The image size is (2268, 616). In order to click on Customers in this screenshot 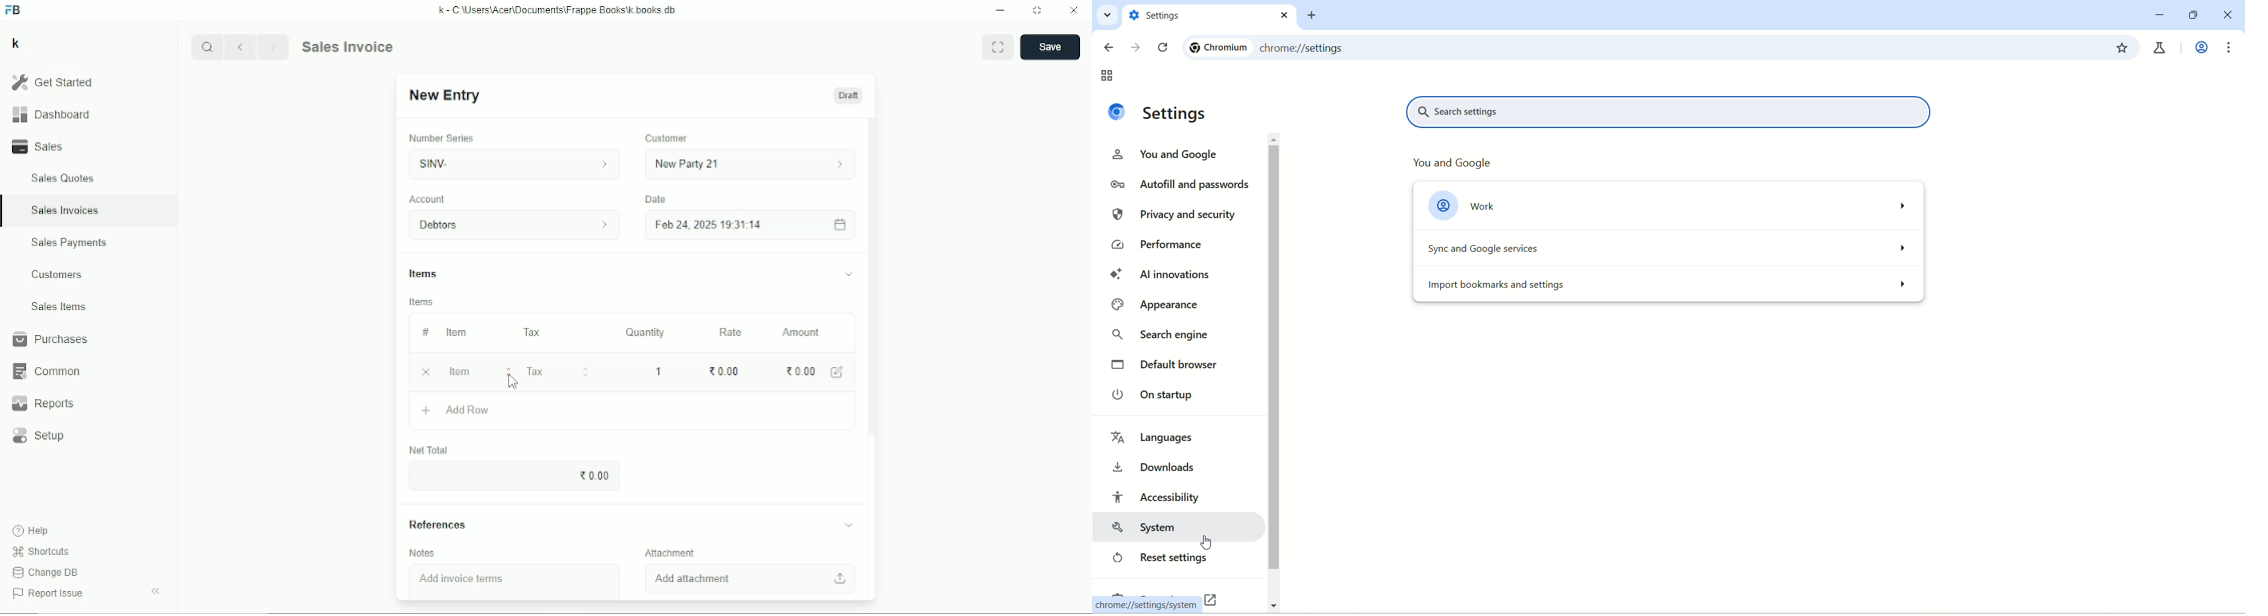, I will do `click(58, 274)`.